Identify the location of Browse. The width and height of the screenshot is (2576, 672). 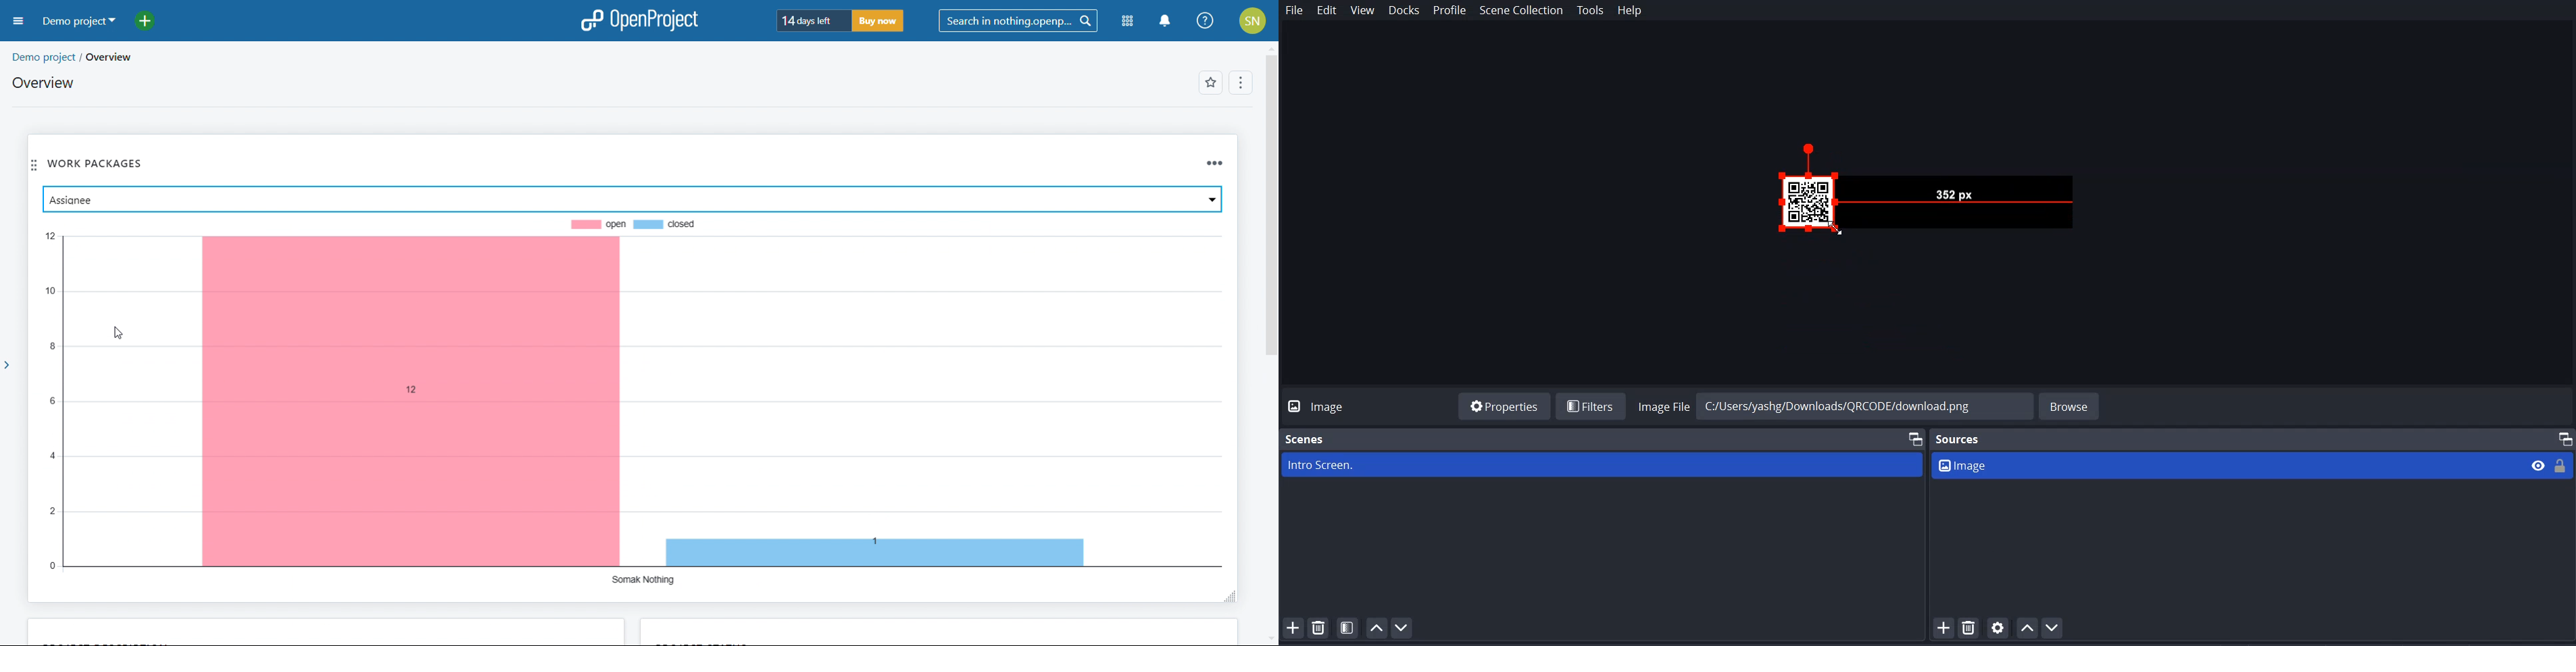
(2071, 405).